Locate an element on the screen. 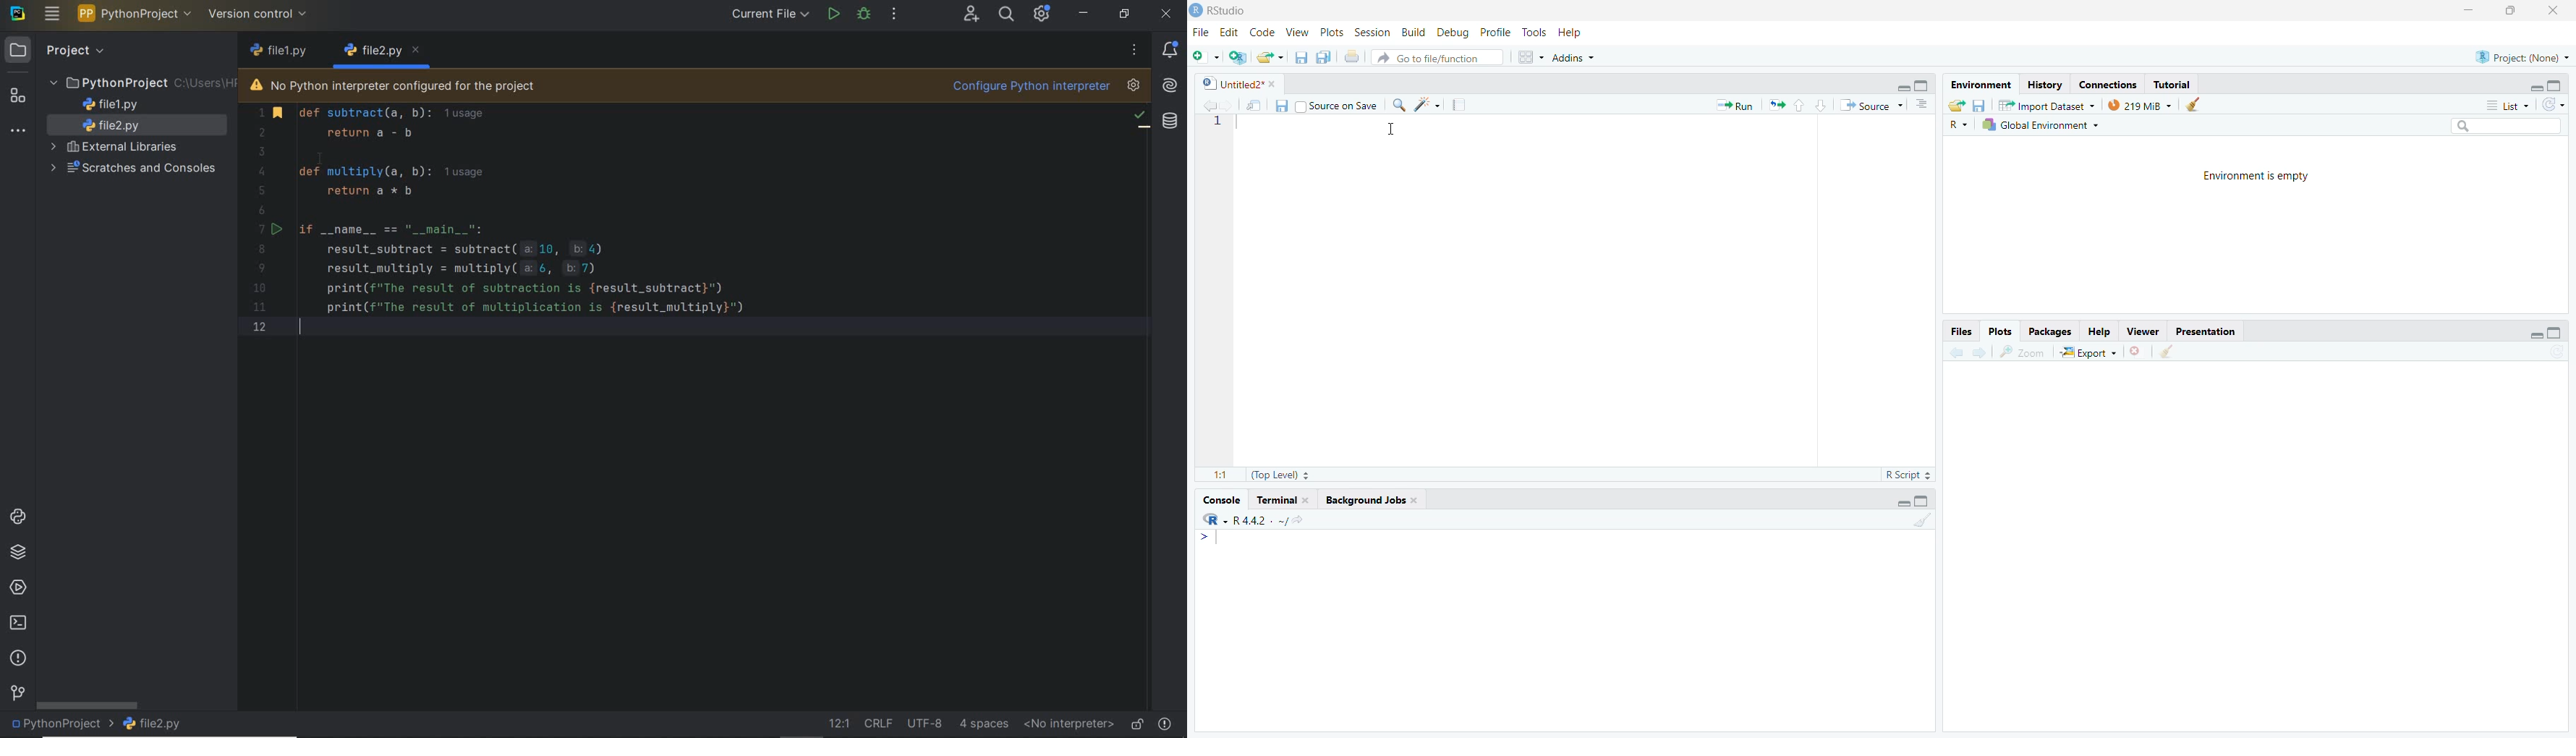 The height and width of the screenshot is (756, 2576). Plots is located at coordinates (1332, 32).